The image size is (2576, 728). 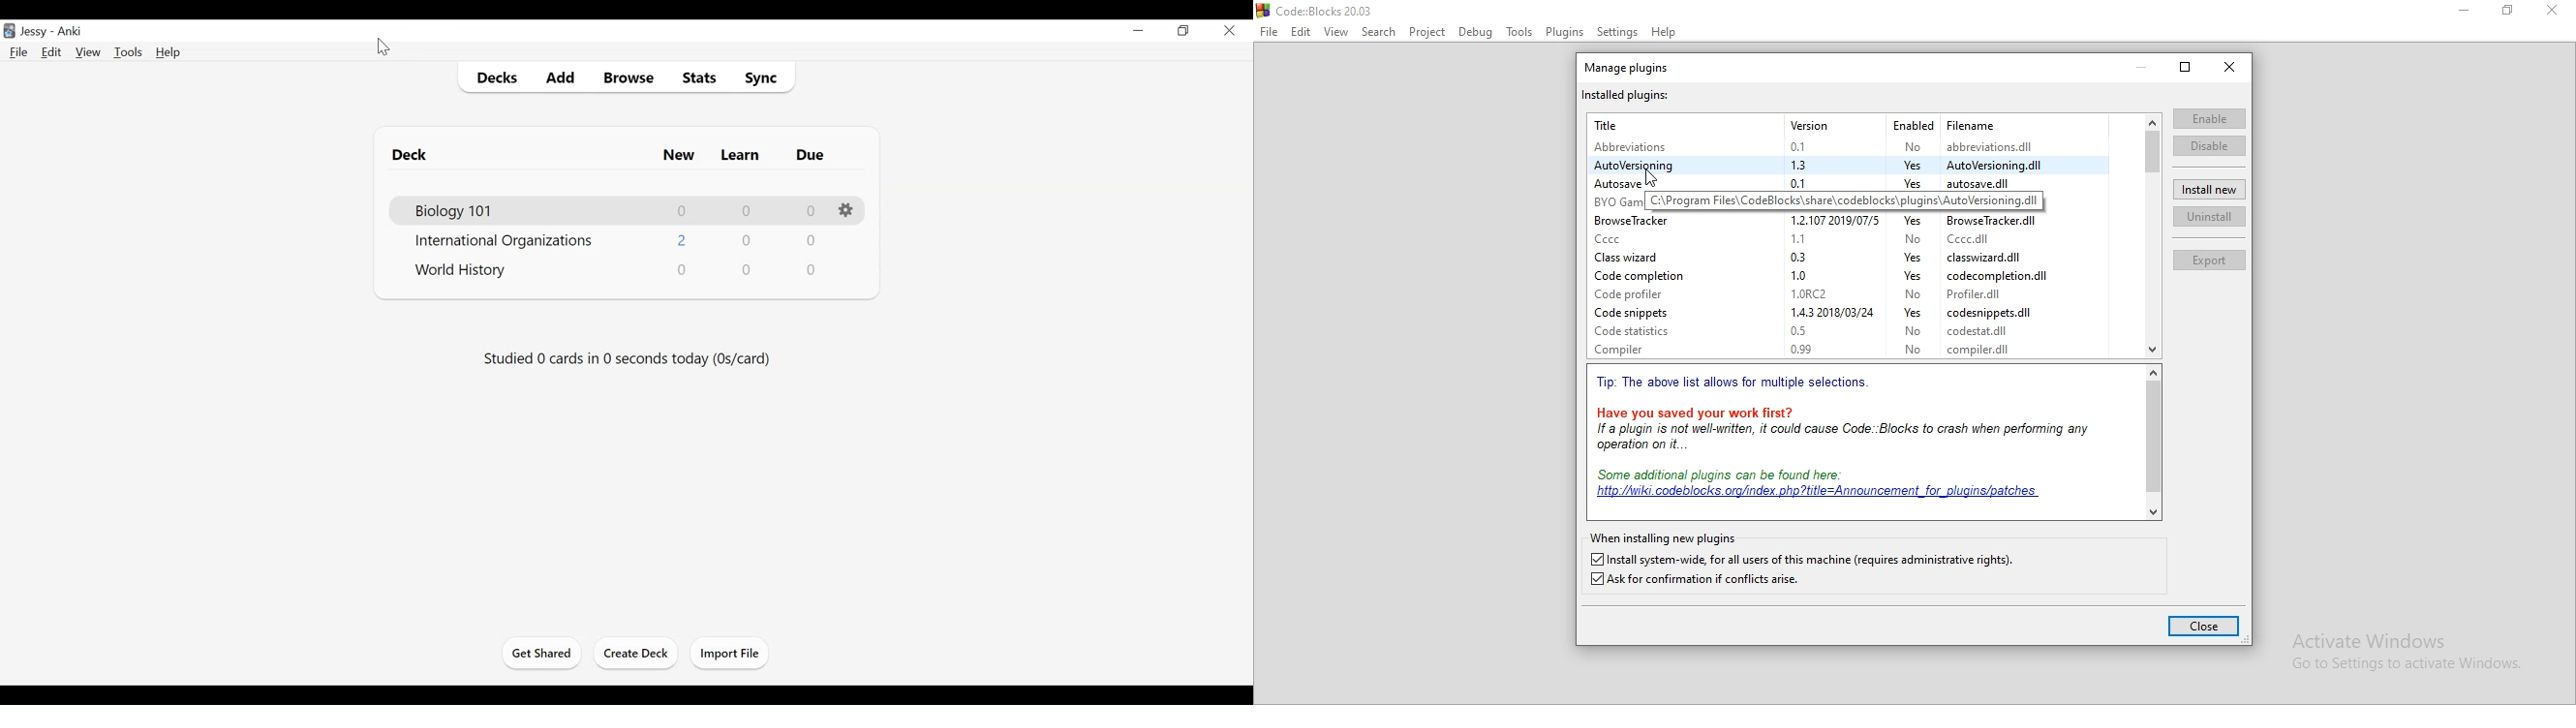 What do you see at coordinates (1908, 314) in the screenshot?
I see `yes` at bounding box center [1908, 314].